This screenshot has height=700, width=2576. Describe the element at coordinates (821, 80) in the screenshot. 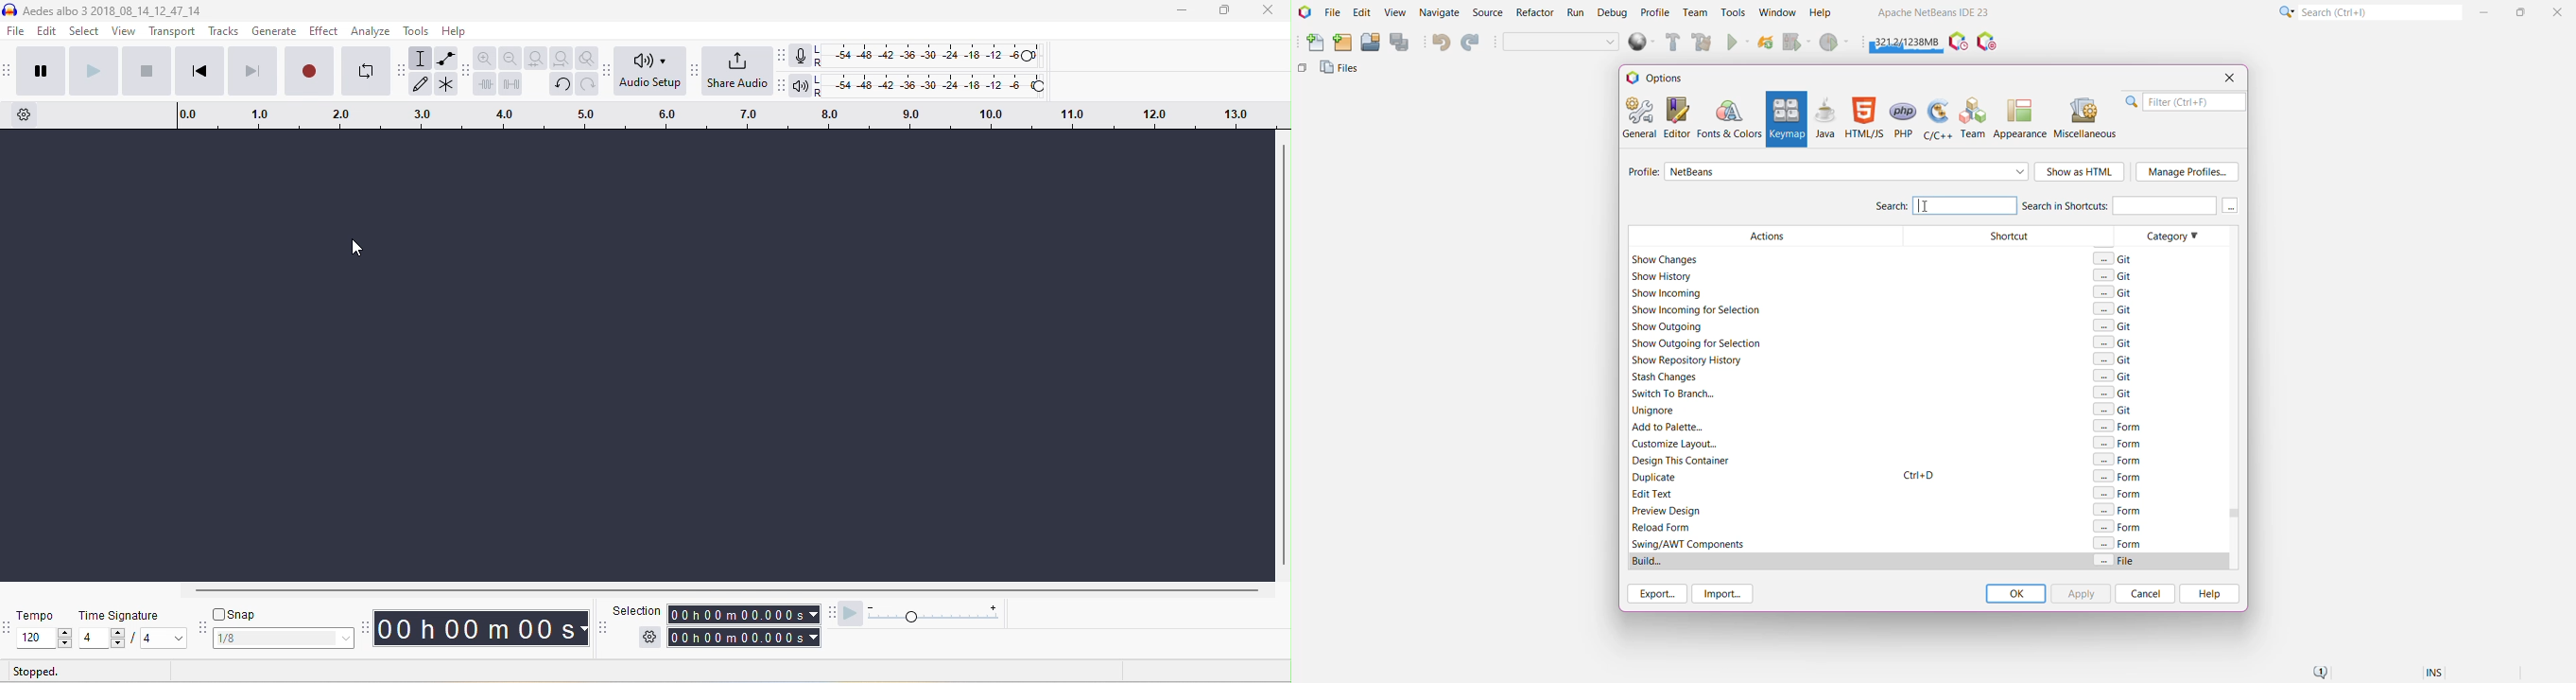

I see `L` at that location.